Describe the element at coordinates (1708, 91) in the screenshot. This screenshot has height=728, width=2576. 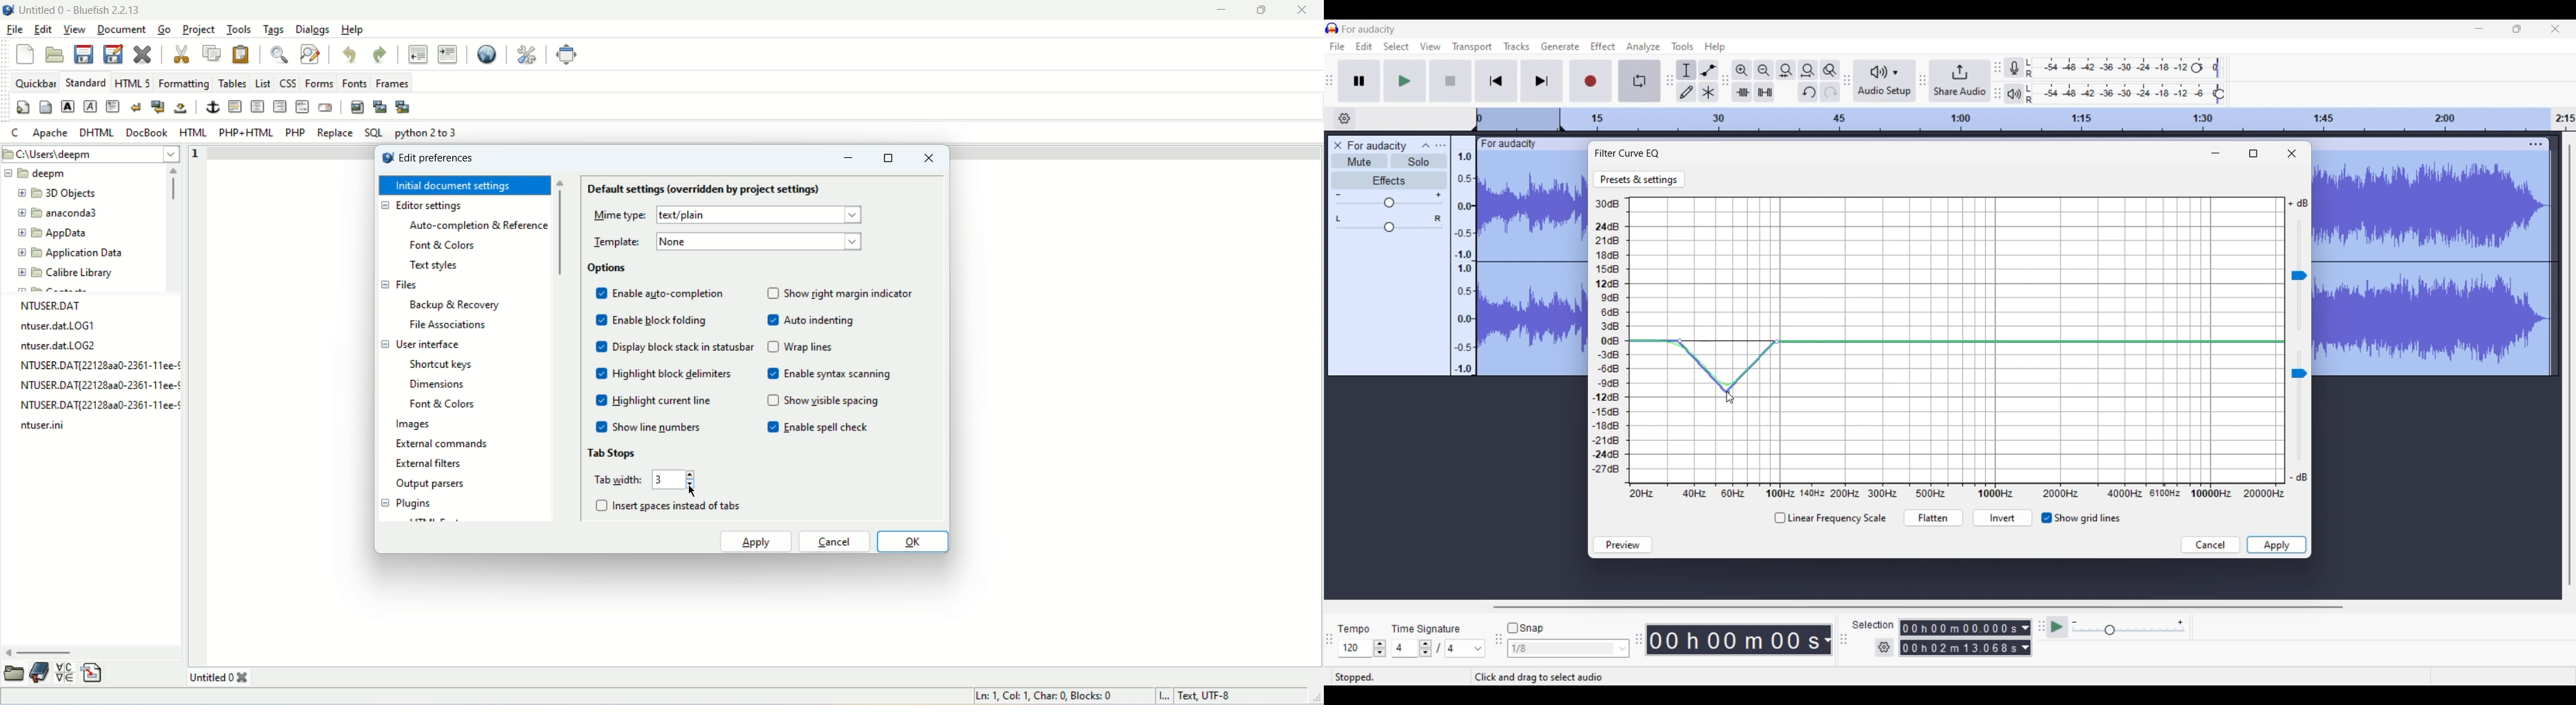
I see `Multi-tool` at that location.